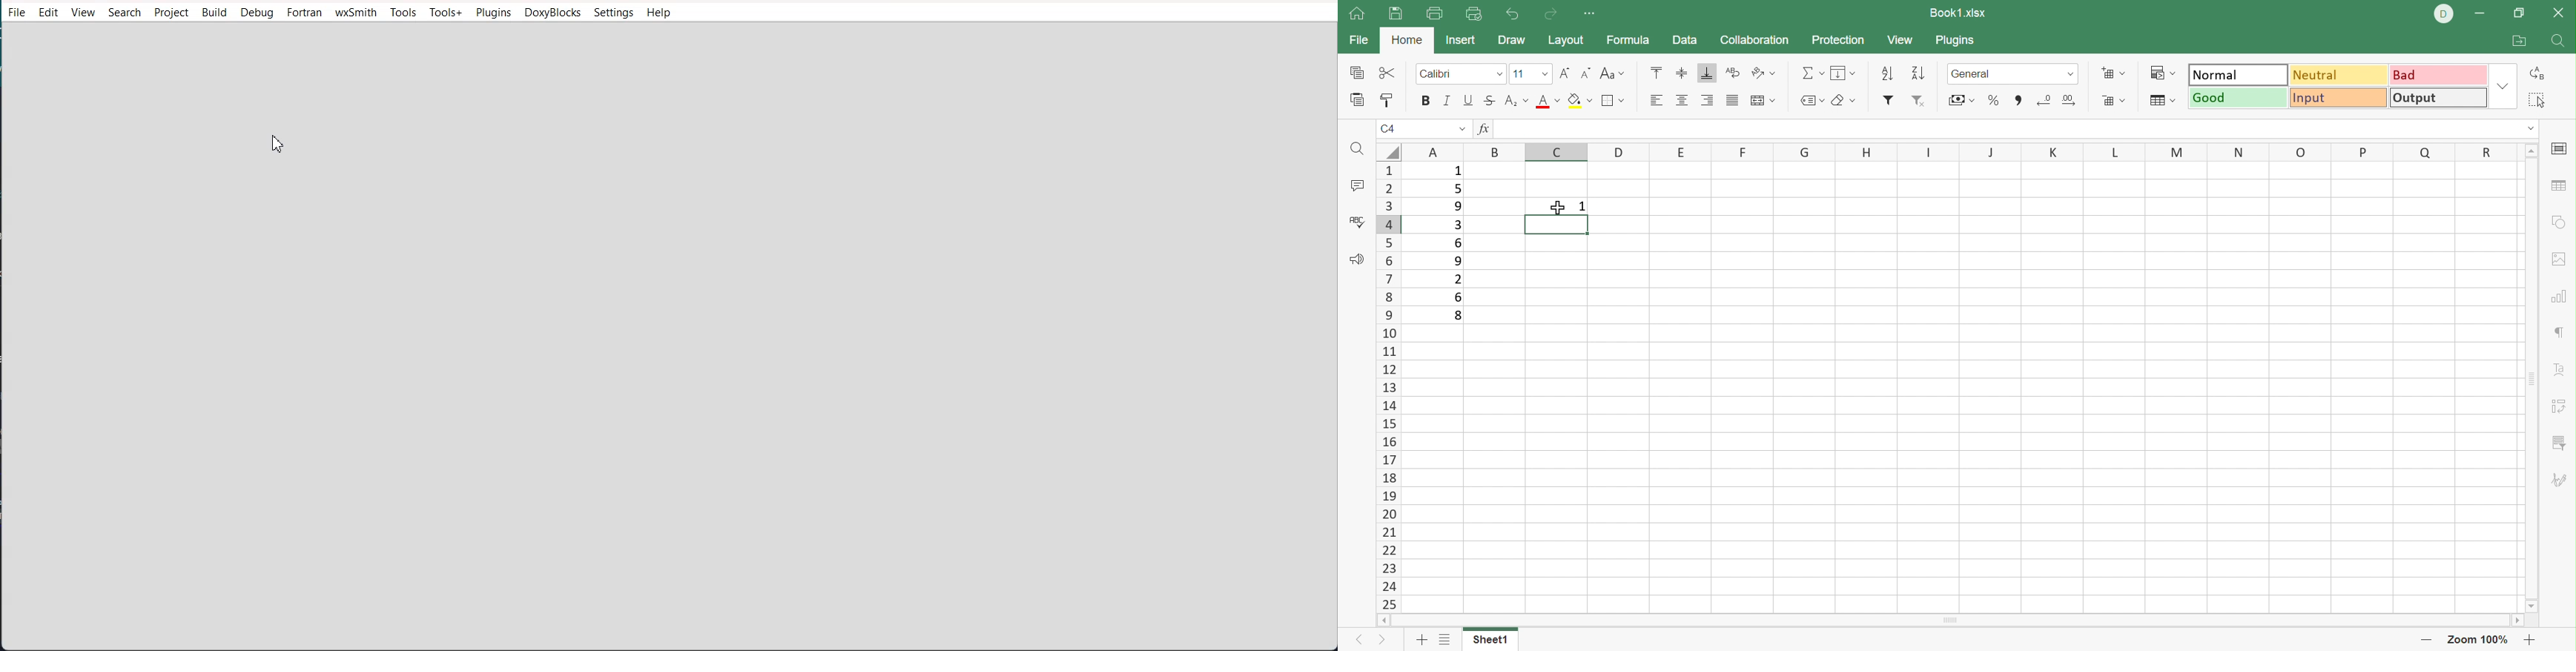  I want to click on Undo, so click(1512, 14).